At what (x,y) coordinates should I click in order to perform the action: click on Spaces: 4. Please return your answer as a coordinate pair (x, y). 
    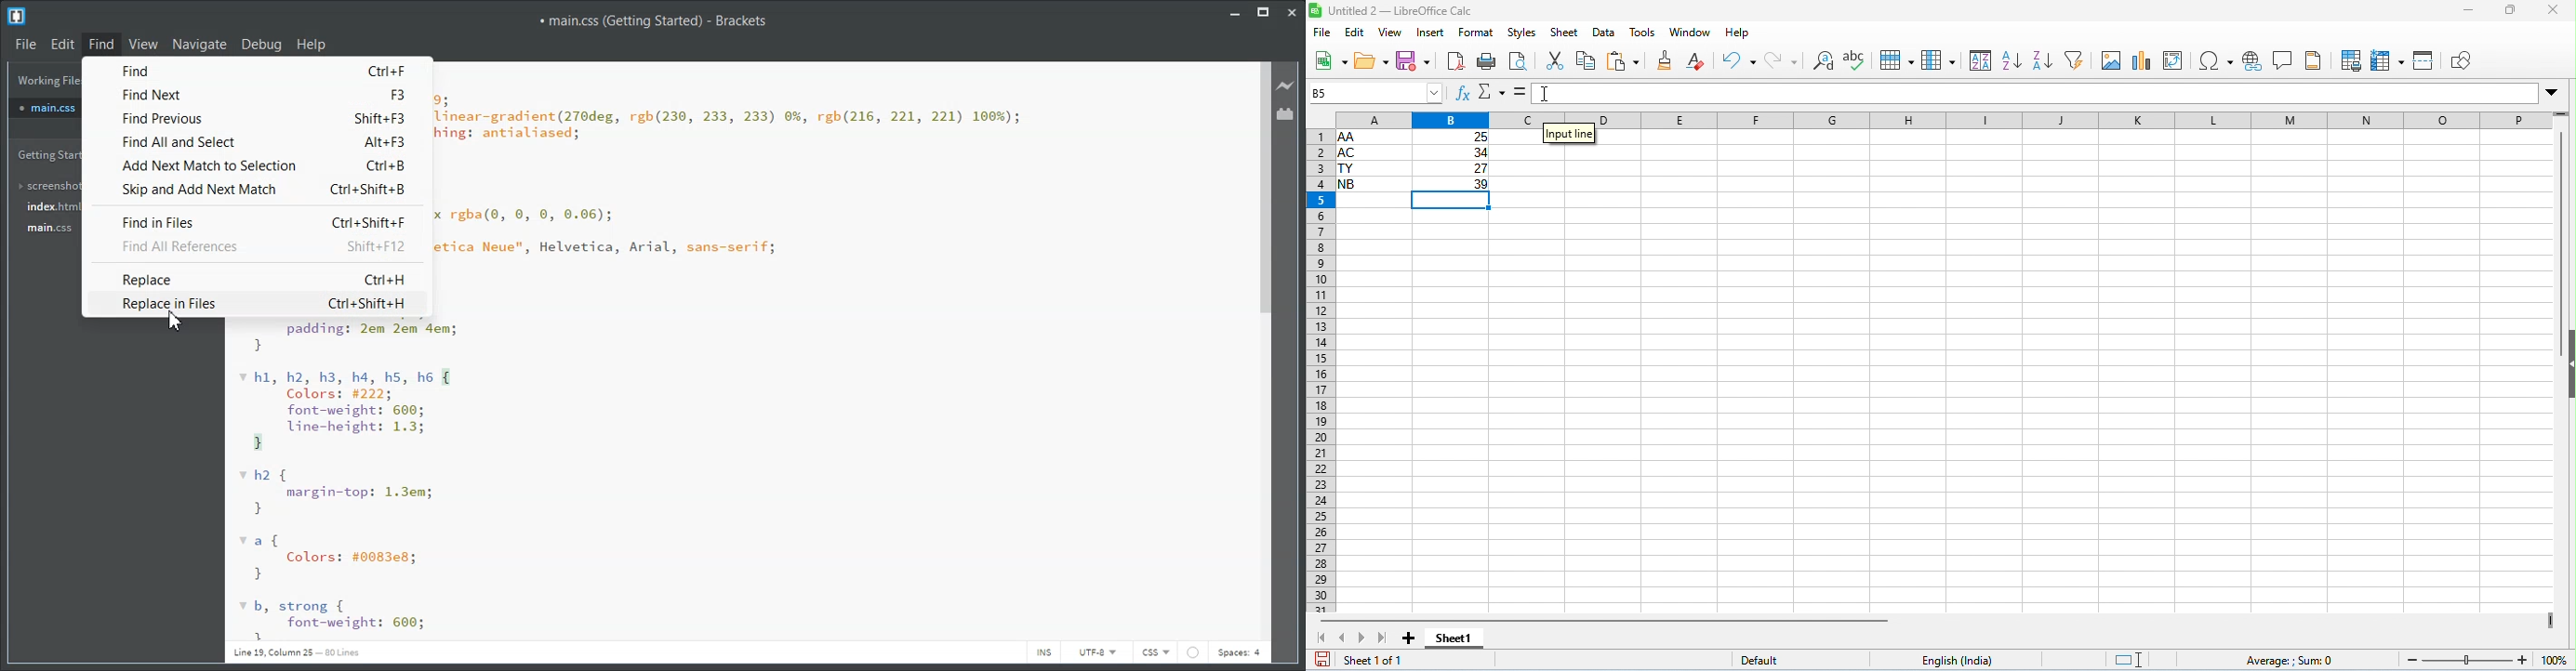
    Looking at the image, I should click on (1240, 654).